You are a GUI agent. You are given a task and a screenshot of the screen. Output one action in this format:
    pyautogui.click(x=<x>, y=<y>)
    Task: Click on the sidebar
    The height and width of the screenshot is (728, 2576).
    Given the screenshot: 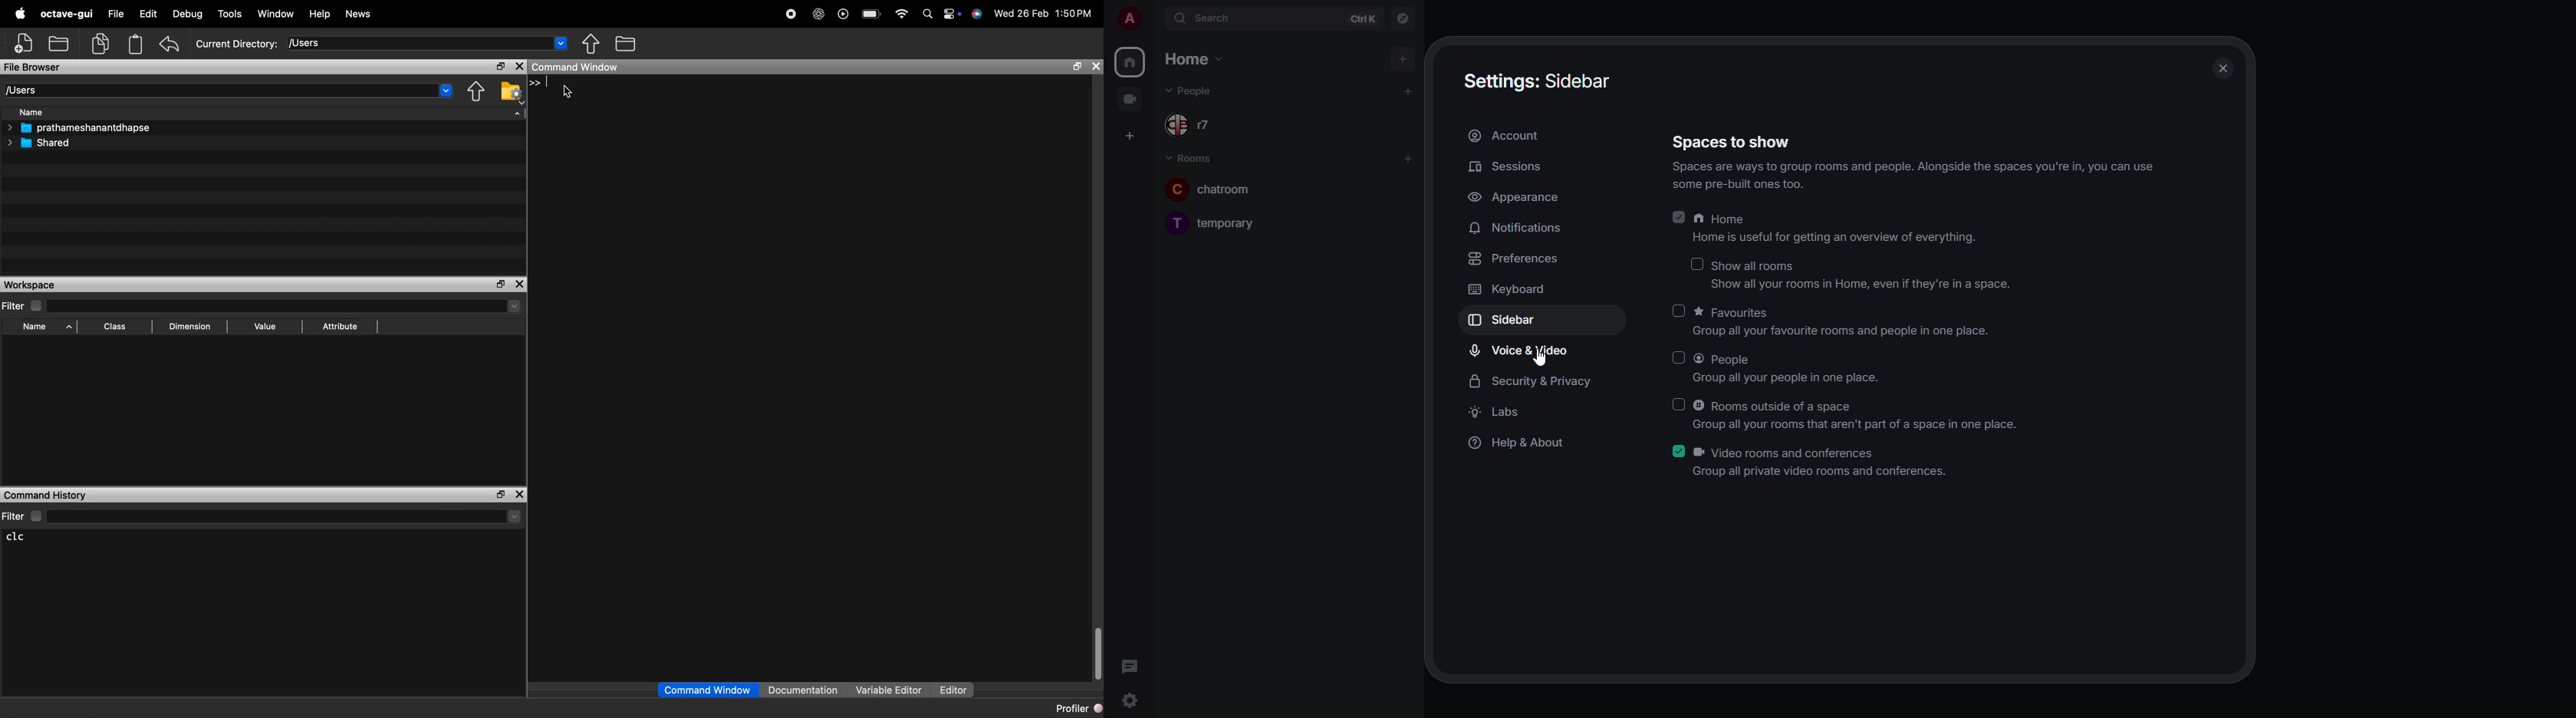 What is the action you would take?
    pyautogui.click(x=1509, y=319)
    